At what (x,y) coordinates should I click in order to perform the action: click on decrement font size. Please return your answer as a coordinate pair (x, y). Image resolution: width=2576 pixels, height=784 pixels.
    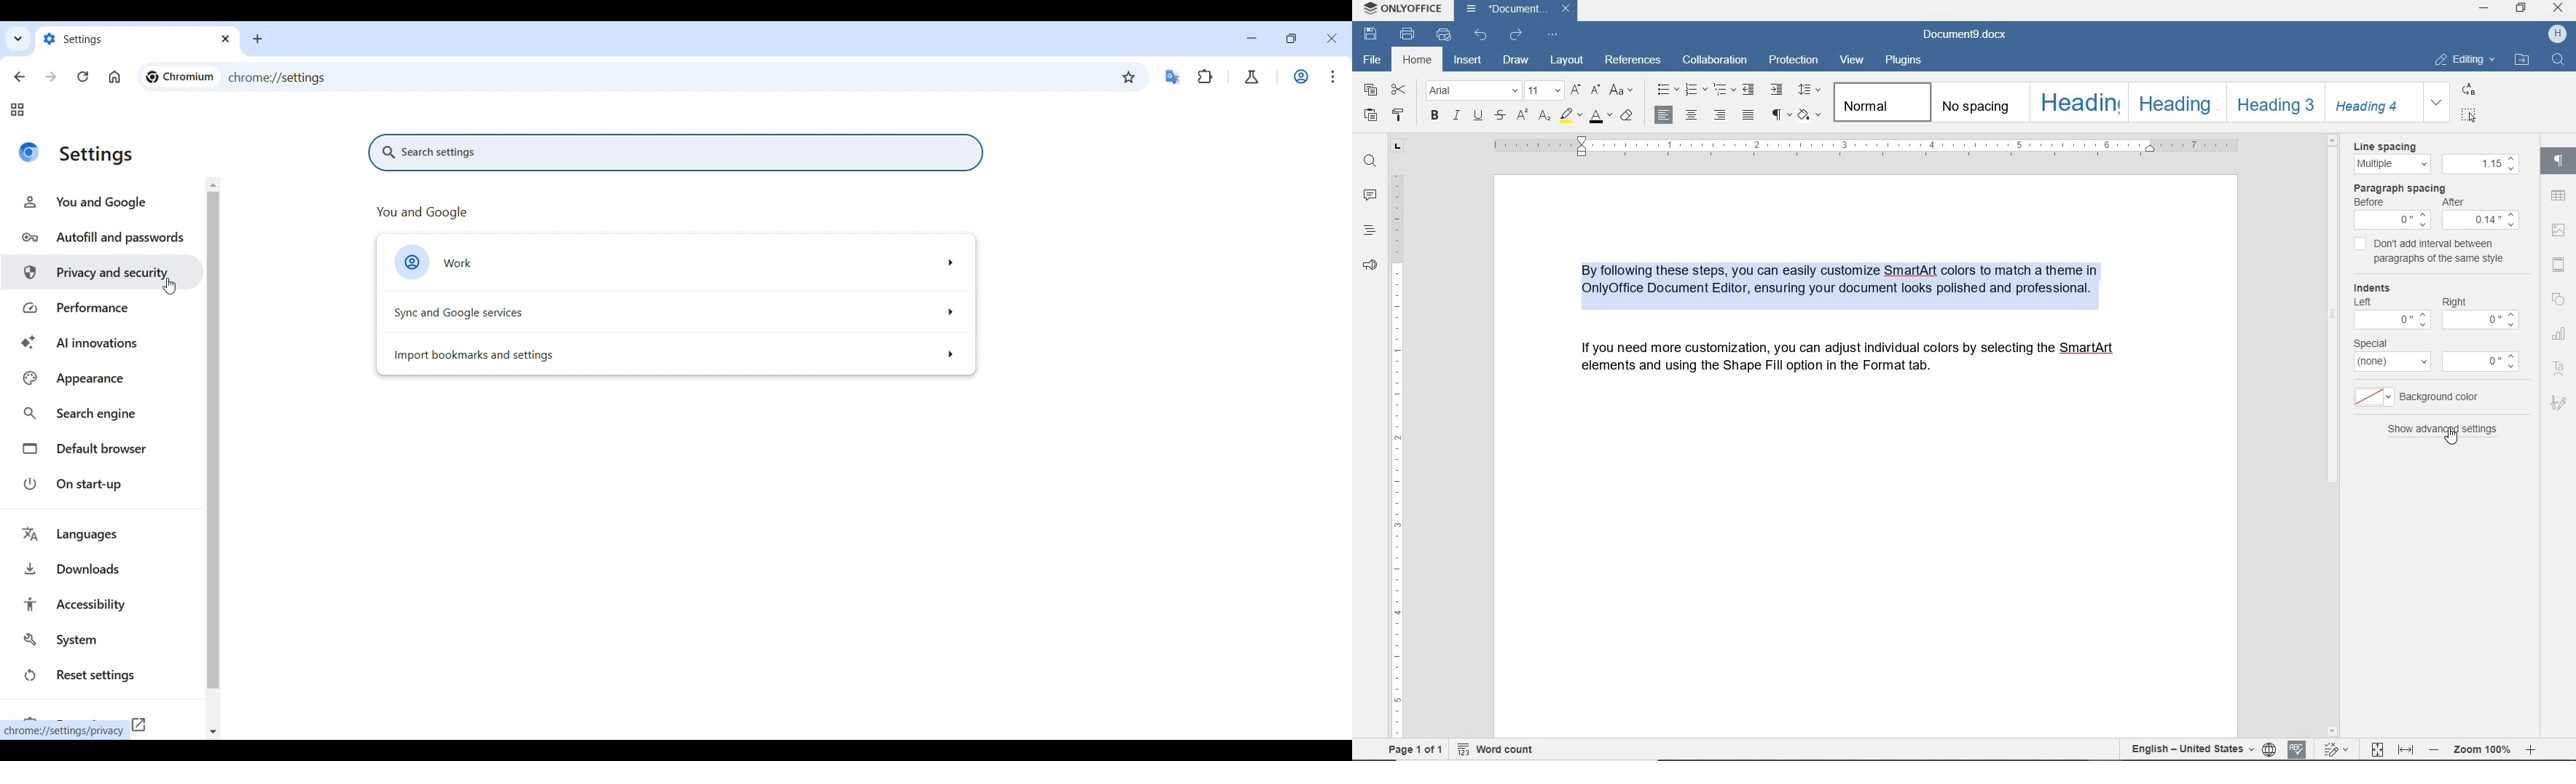
    Looking at the image, I should click on (1596, 89).